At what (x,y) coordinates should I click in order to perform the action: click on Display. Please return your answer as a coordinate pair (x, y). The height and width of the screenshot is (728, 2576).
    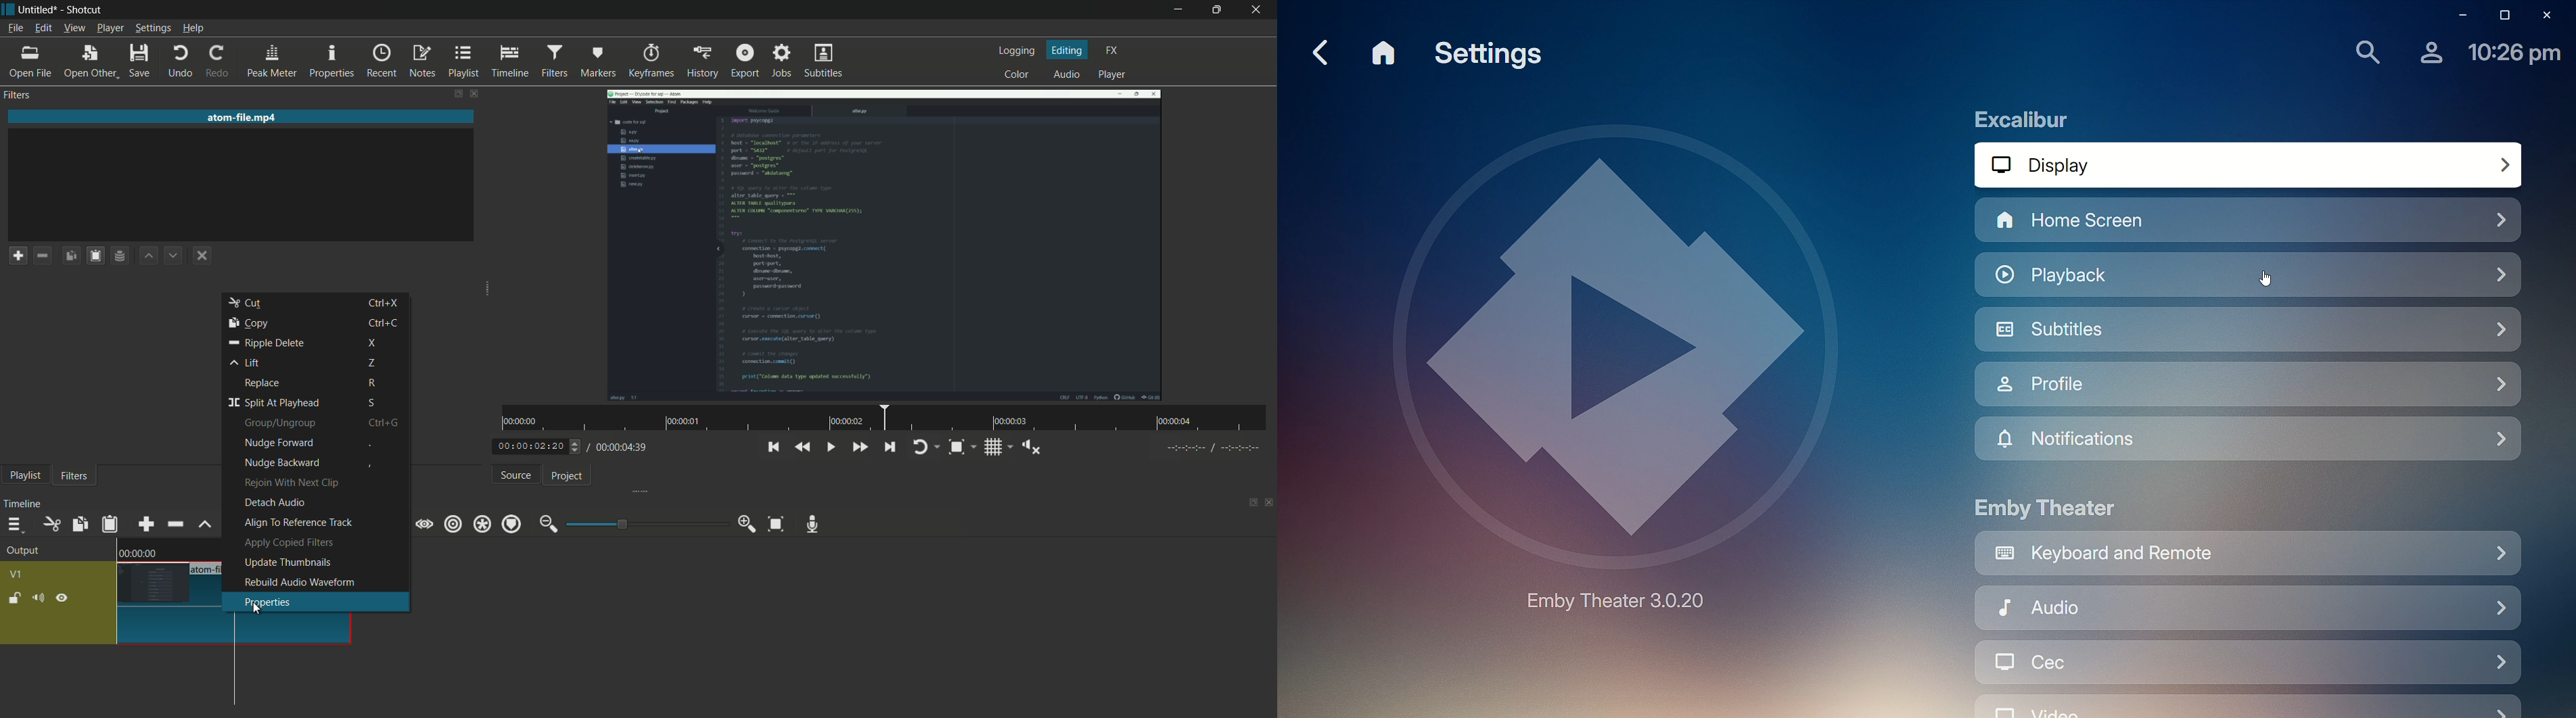
    Looking at the image, I should click on (2253, 165).